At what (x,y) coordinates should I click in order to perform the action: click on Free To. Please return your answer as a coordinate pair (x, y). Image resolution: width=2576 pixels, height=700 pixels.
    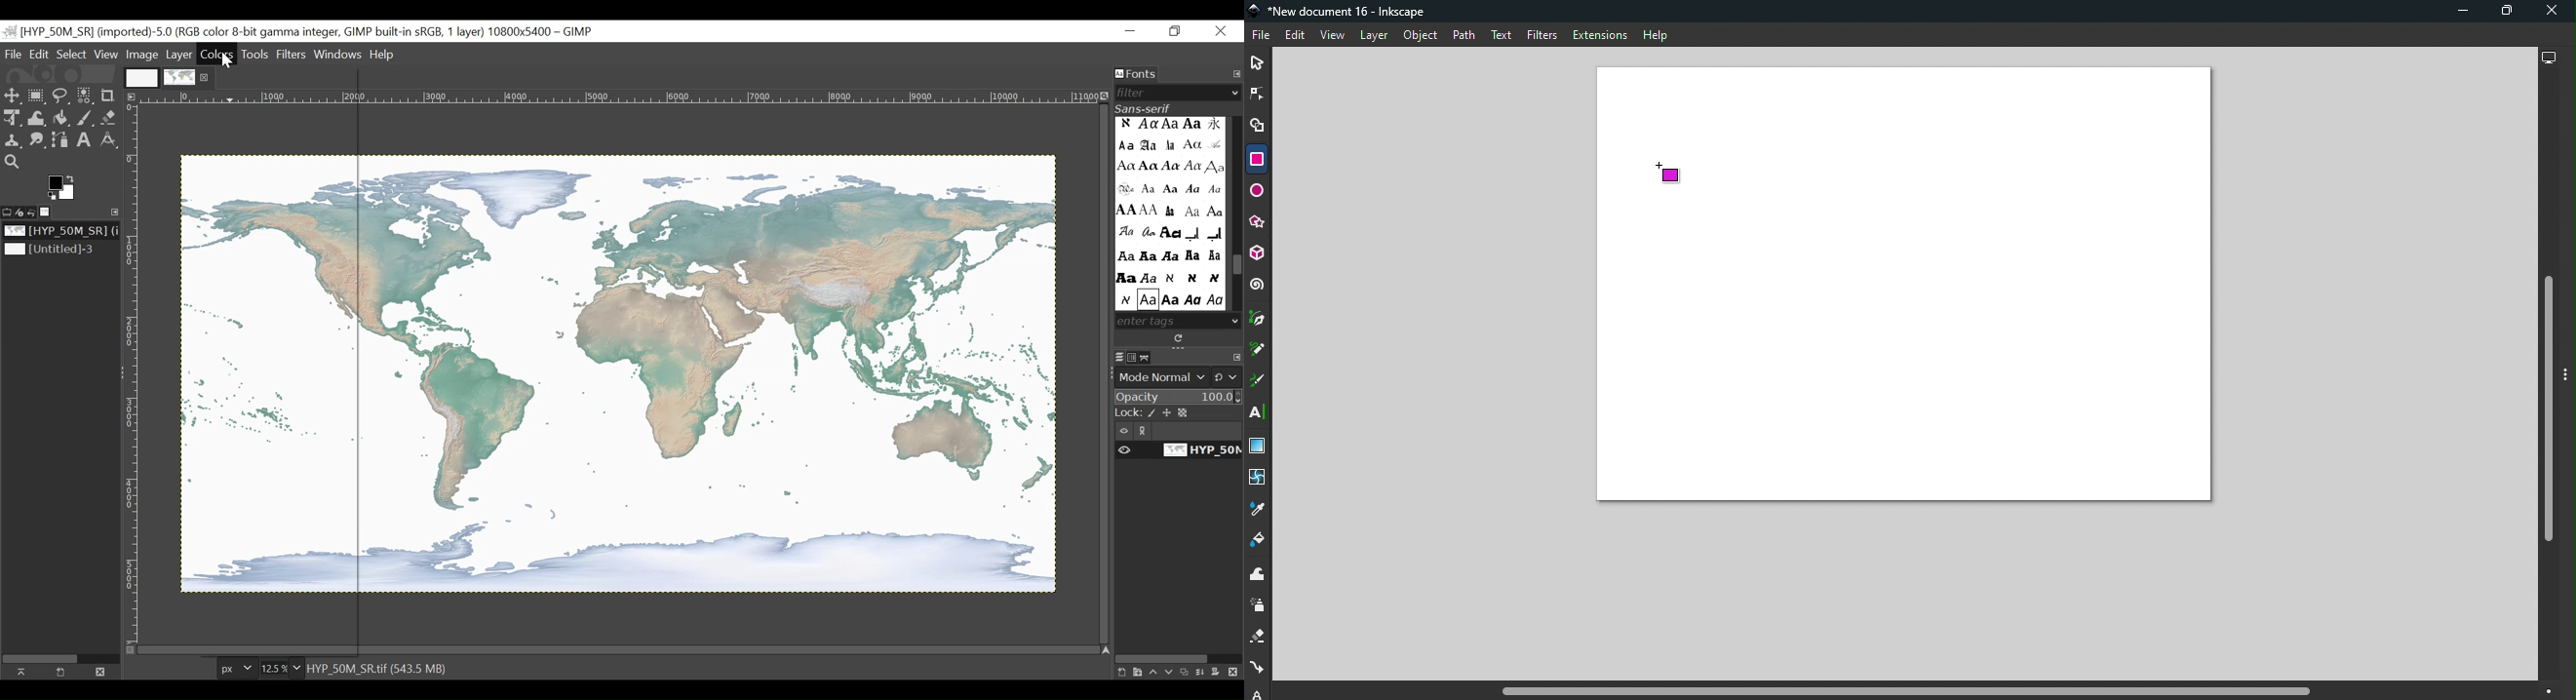
    Looking at the image, I should click on (61, 98).